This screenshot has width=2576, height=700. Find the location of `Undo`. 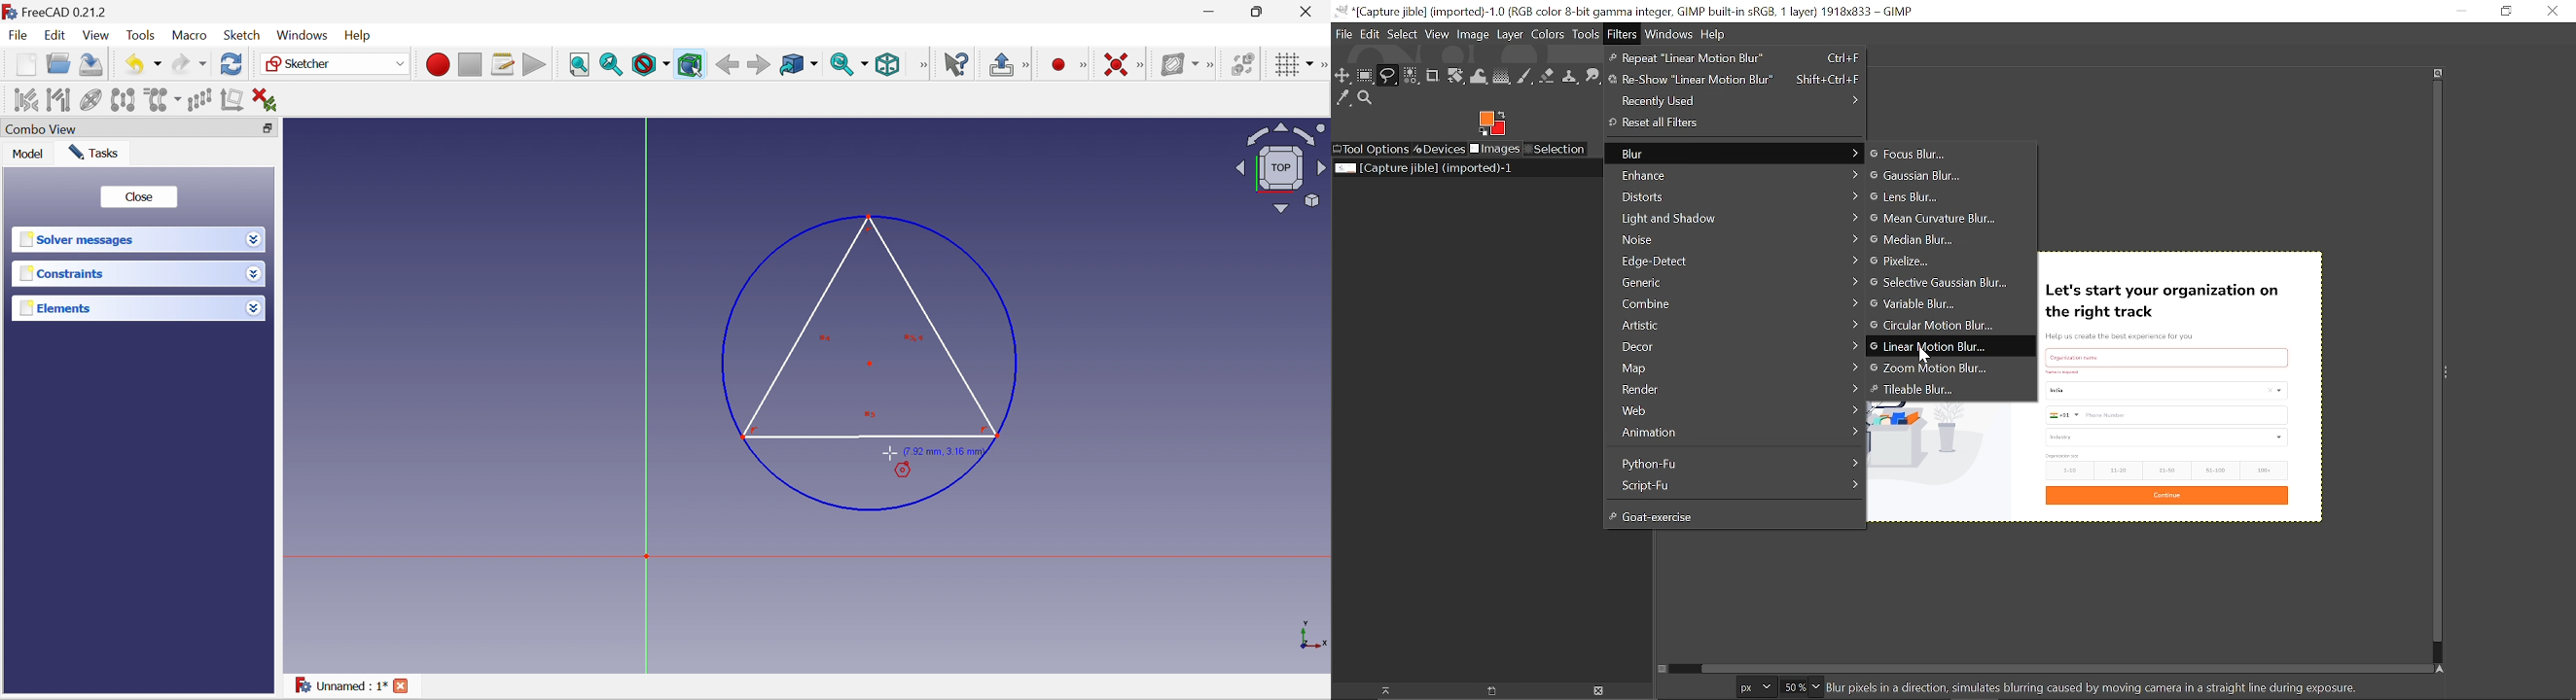

Undo is located at coordinates (142, 65).